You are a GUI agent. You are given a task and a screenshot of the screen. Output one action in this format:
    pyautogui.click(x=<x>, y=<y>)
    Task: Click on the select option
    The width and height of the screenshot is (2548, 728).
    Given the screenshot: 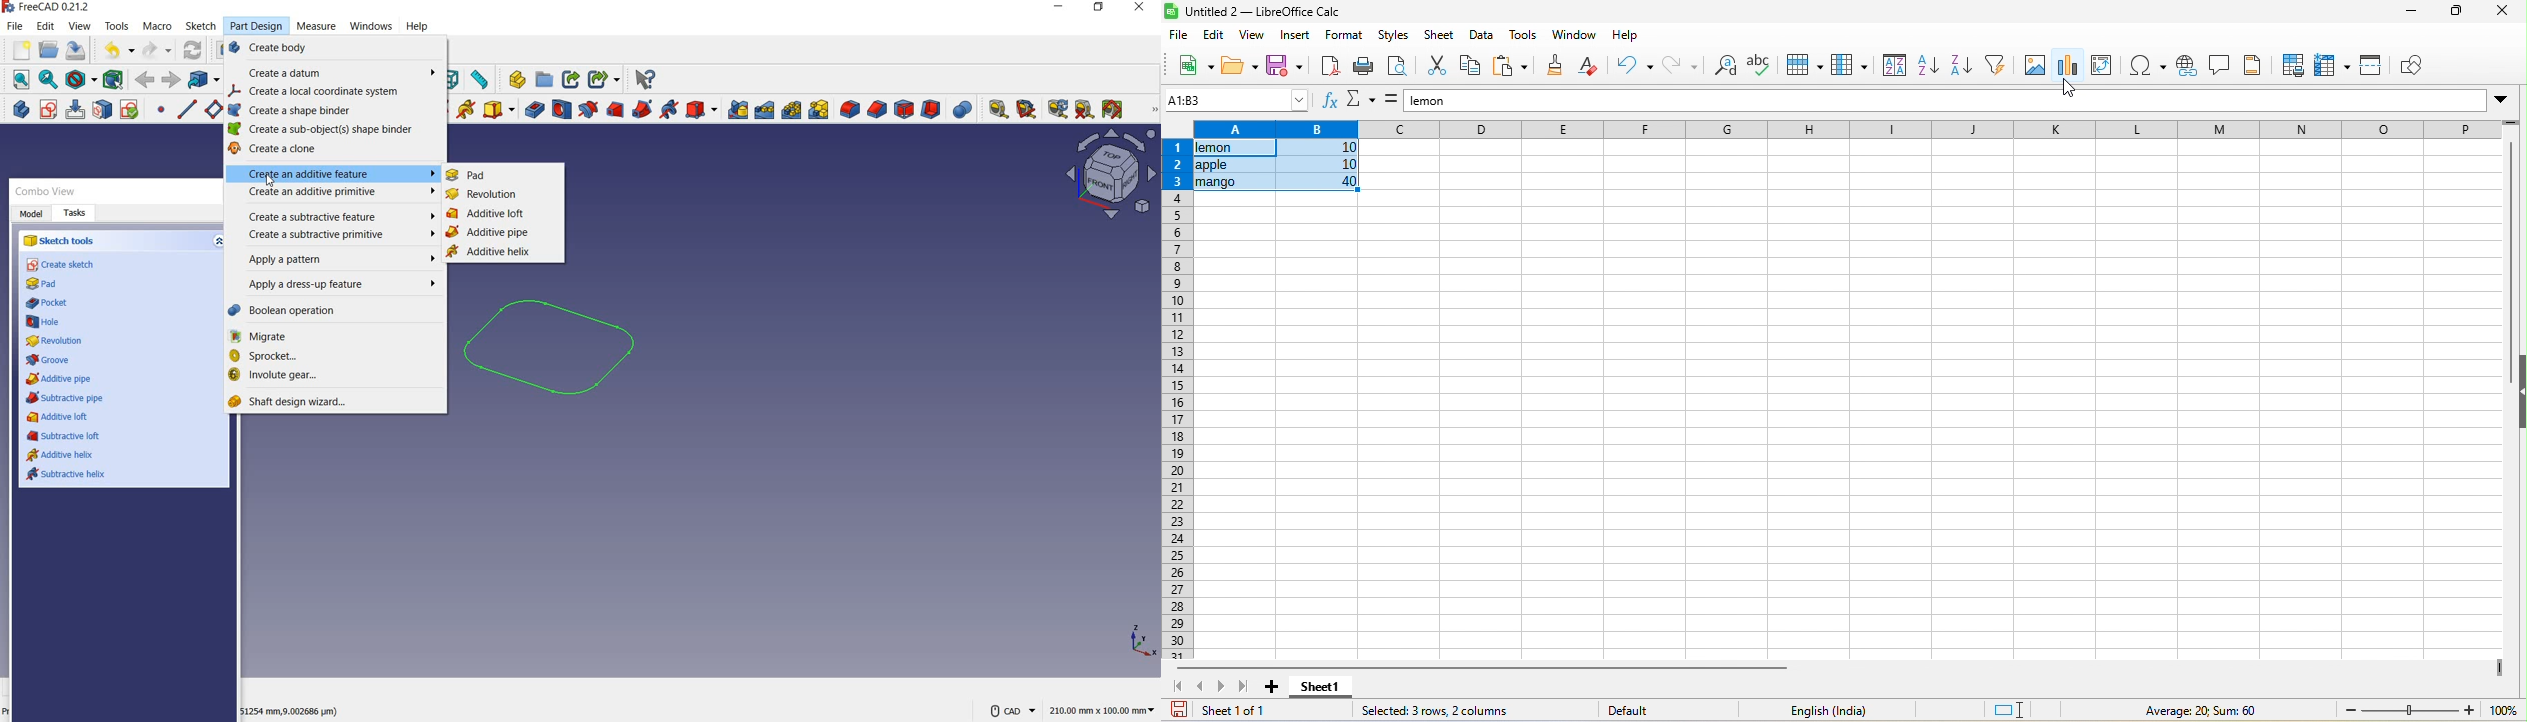 What is the action you would take?
    pyautogui.click(x=2069, y=66)
    